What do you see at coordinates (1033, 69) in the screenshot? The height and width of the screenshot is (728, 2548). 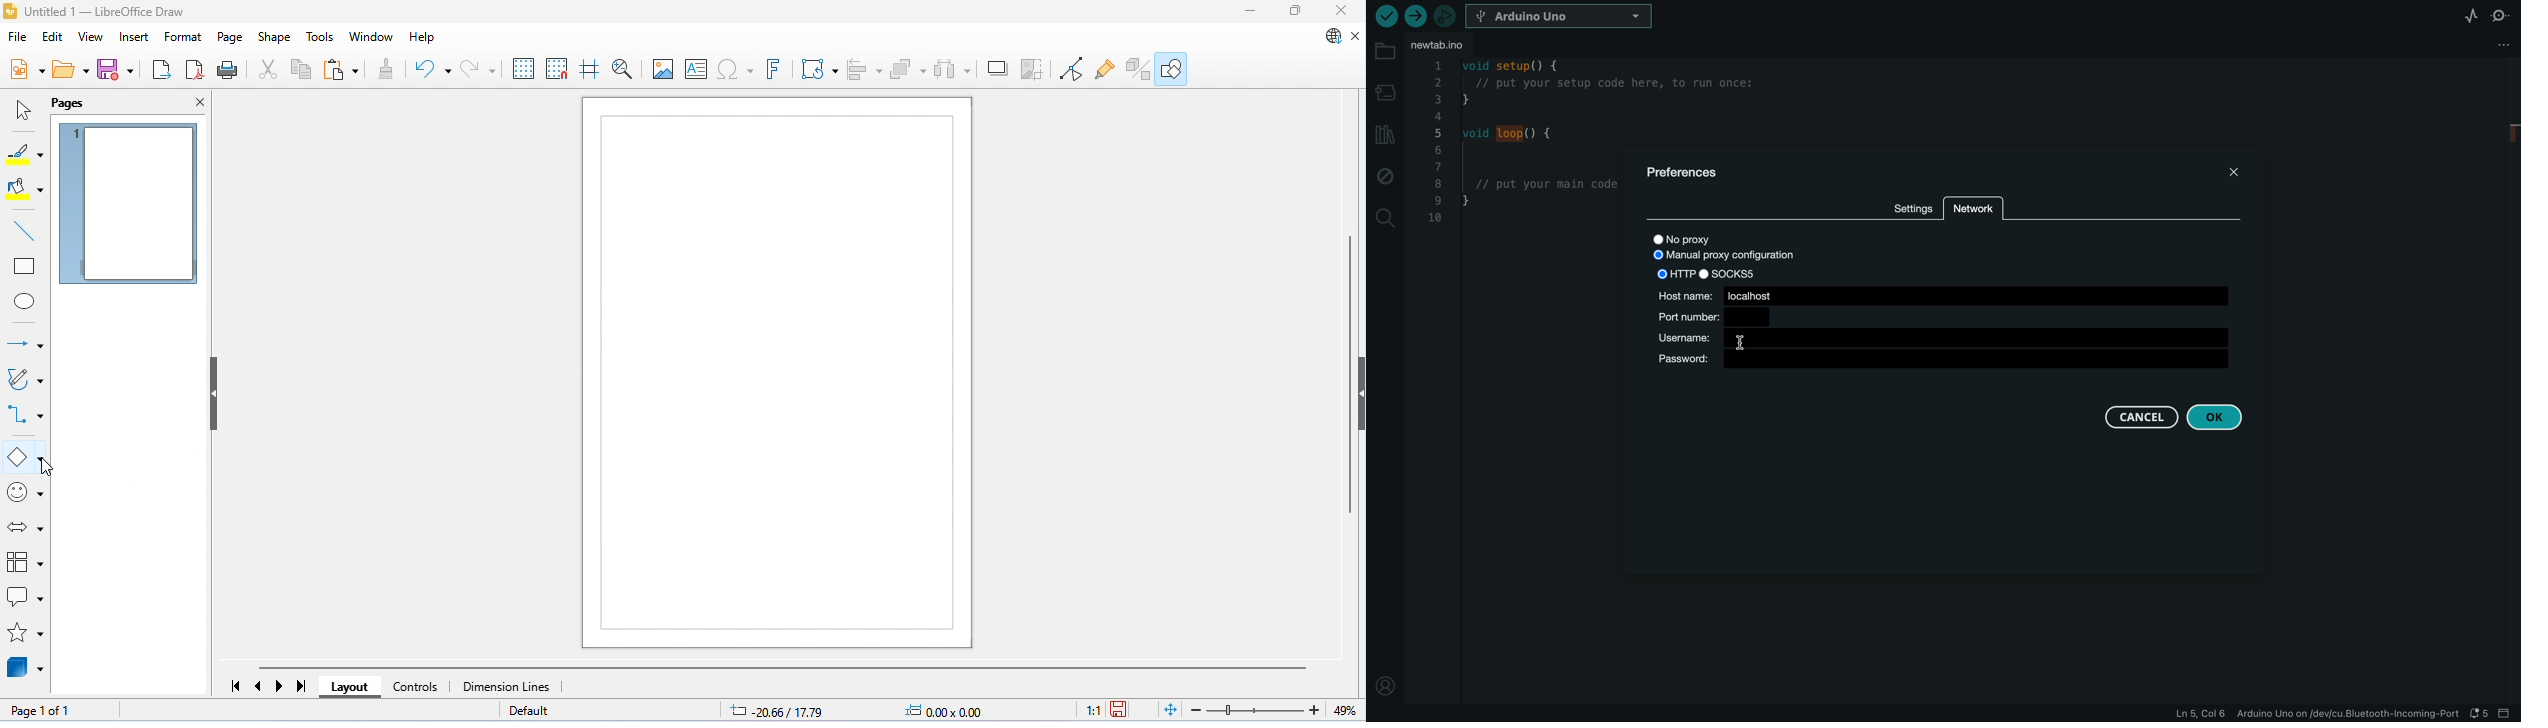 I see `crop` at bounding box center [1033, 69].